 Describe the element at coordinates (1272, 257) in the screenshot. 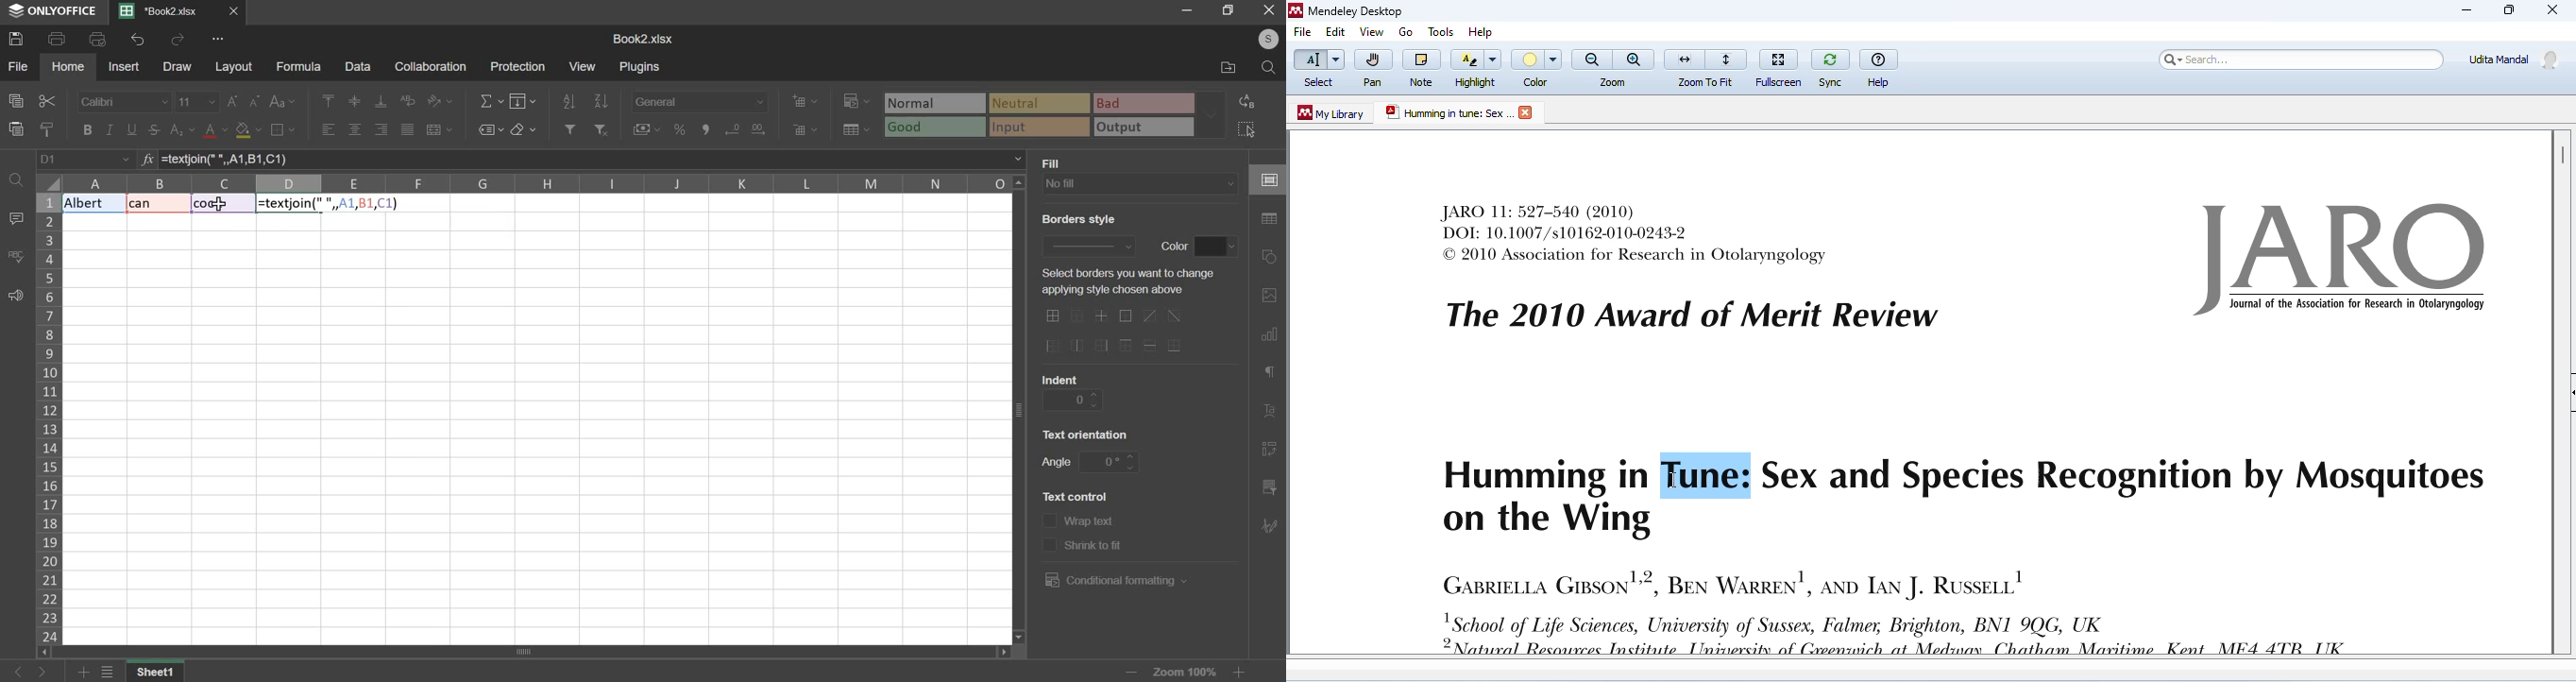

I see `shapes` at that location.